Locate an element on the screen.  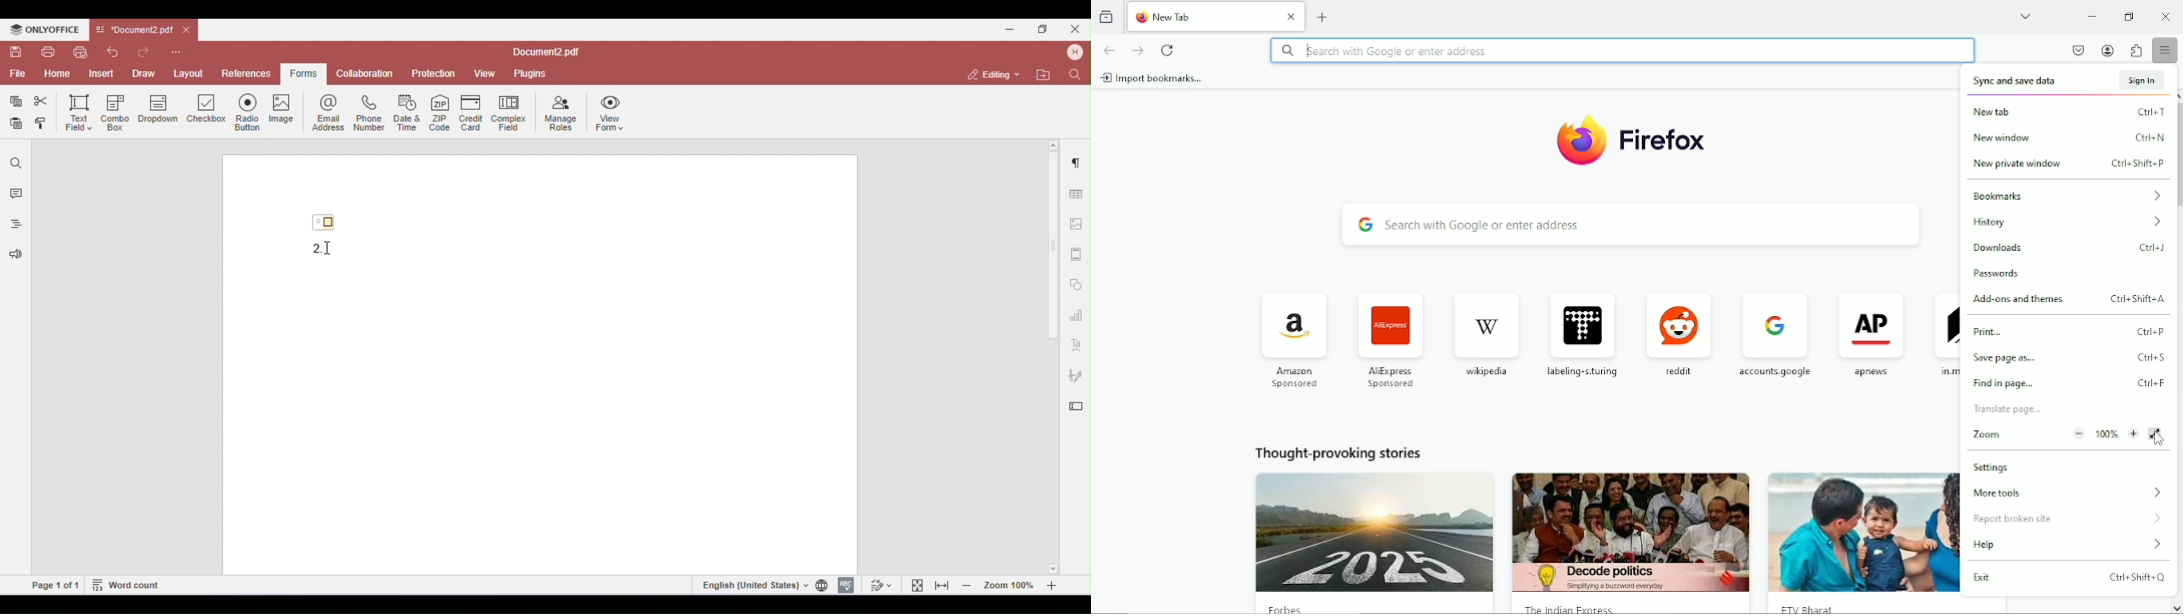
the indian express image is located at coordinates (1632, 530).